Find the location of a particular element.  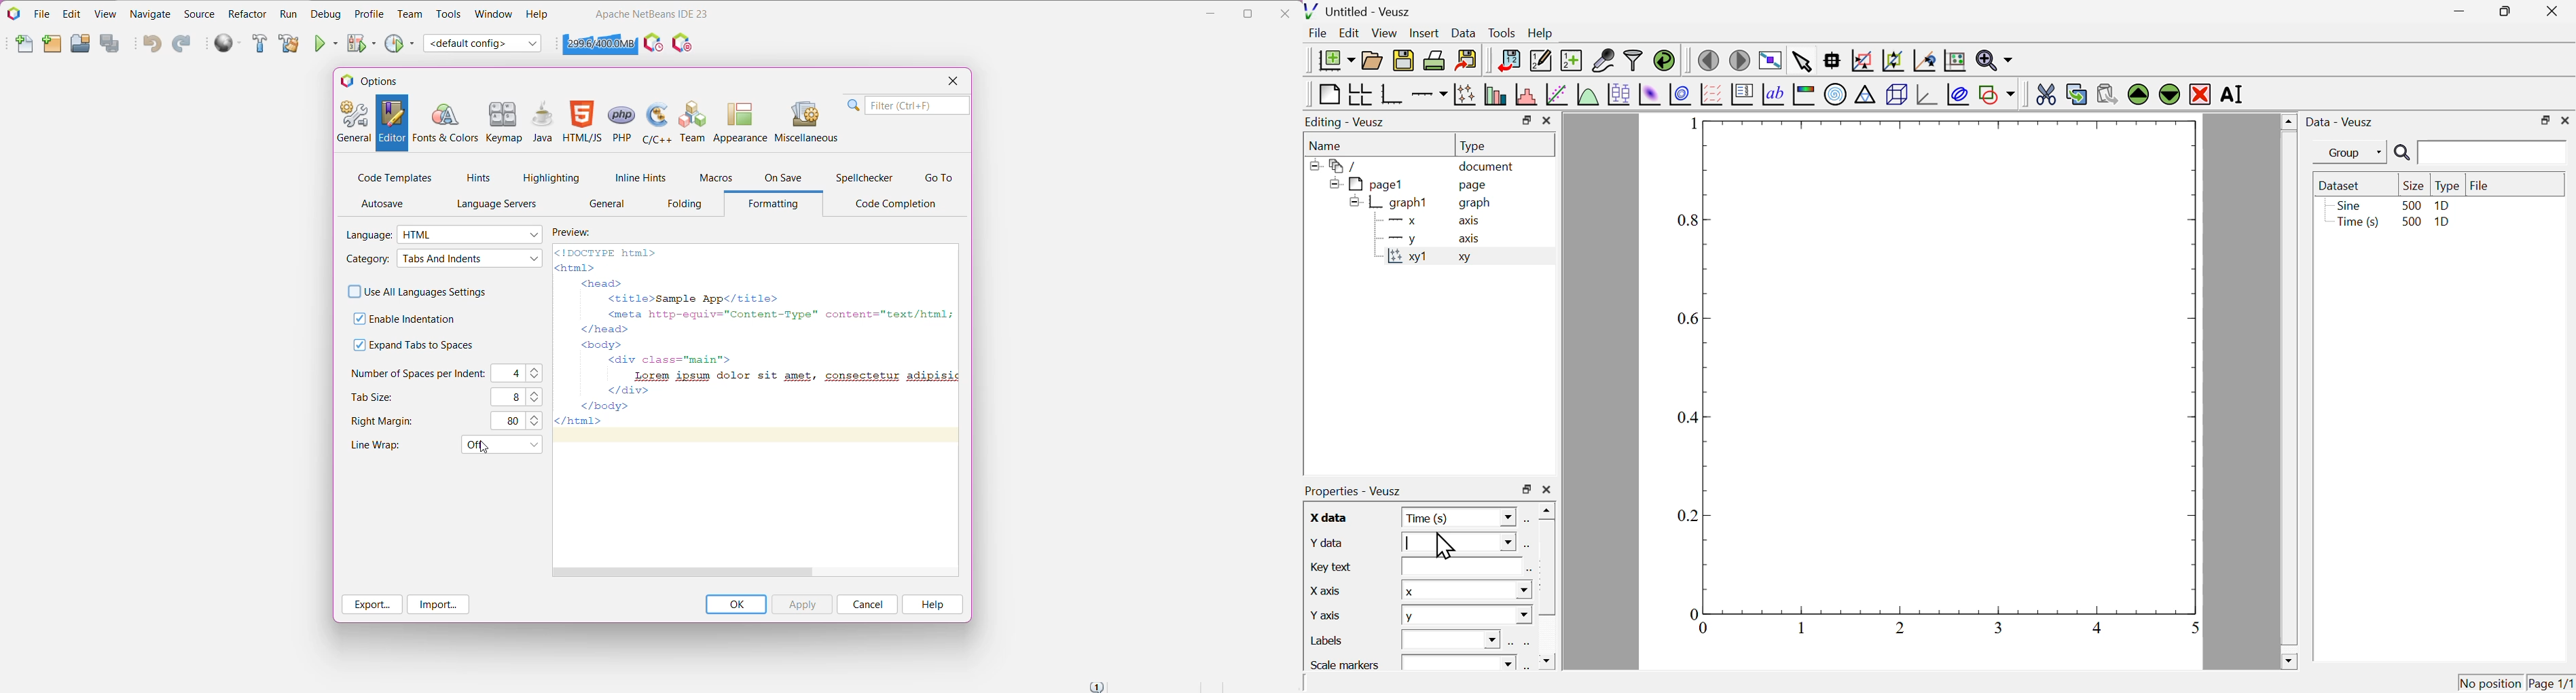

scrollbar is located at coordinates (1547, 587).